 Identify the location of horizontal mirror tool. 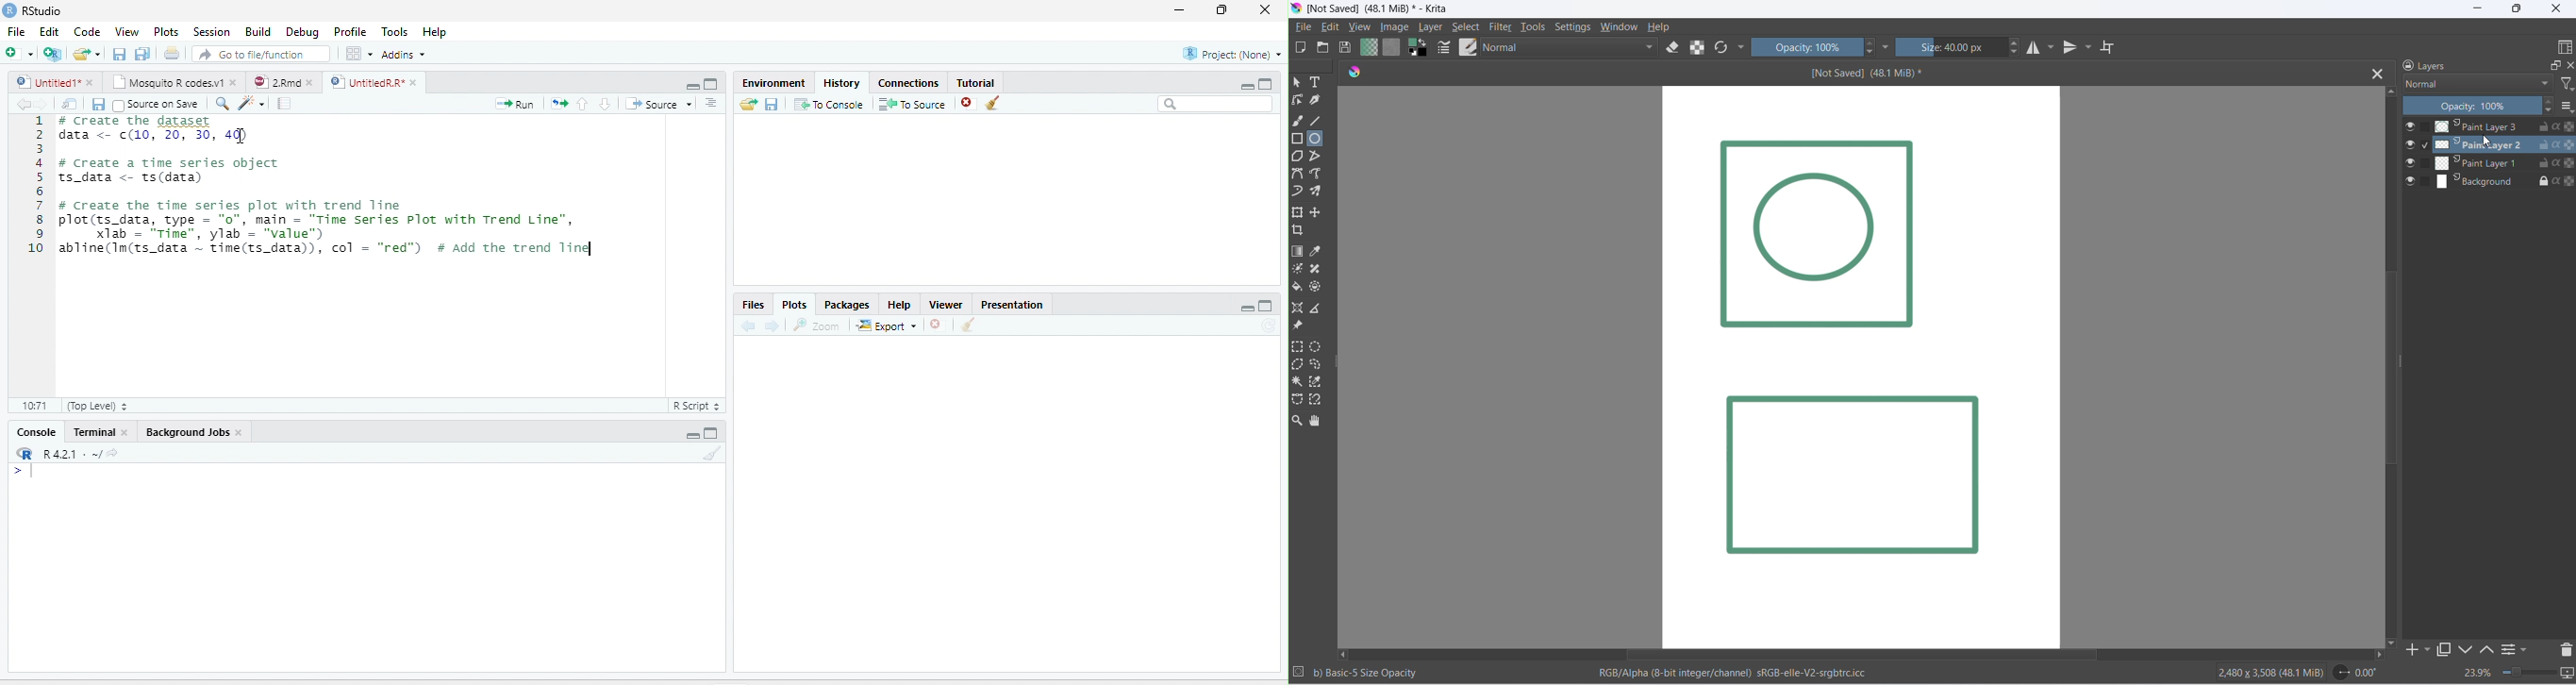
(2041, 48).